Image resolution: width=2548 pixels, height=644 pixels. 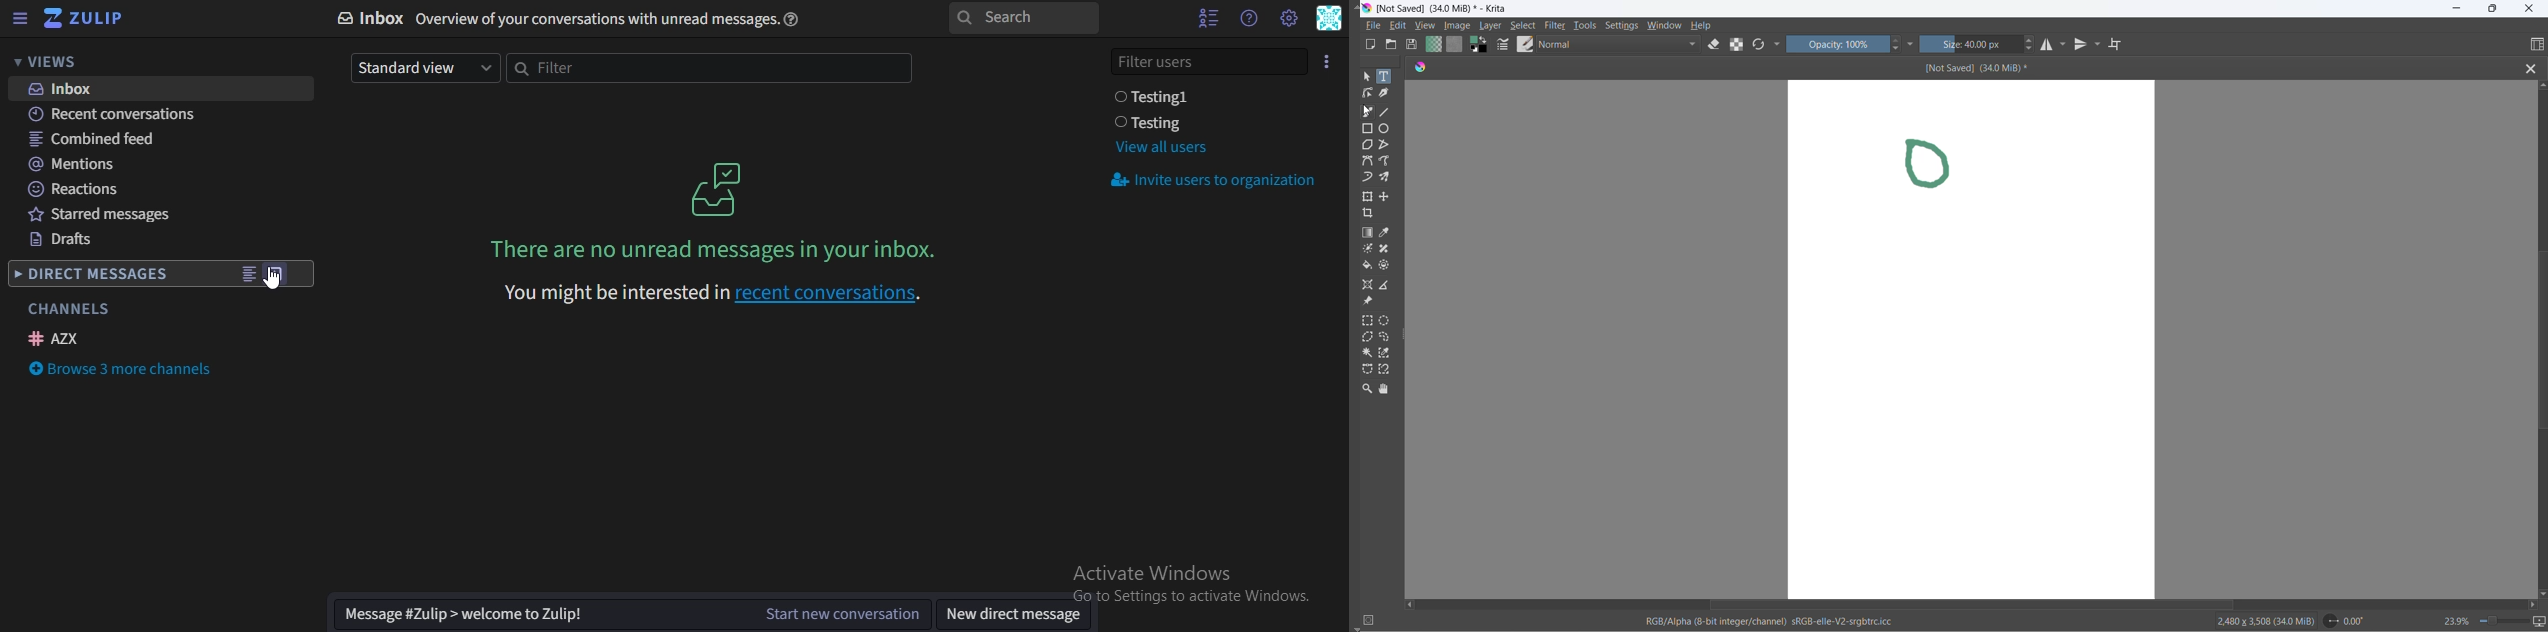 What do you see at coordinates (1391, 129) in the screenshot?
I see `ellipse tool` at bounding box center [1391, 129].